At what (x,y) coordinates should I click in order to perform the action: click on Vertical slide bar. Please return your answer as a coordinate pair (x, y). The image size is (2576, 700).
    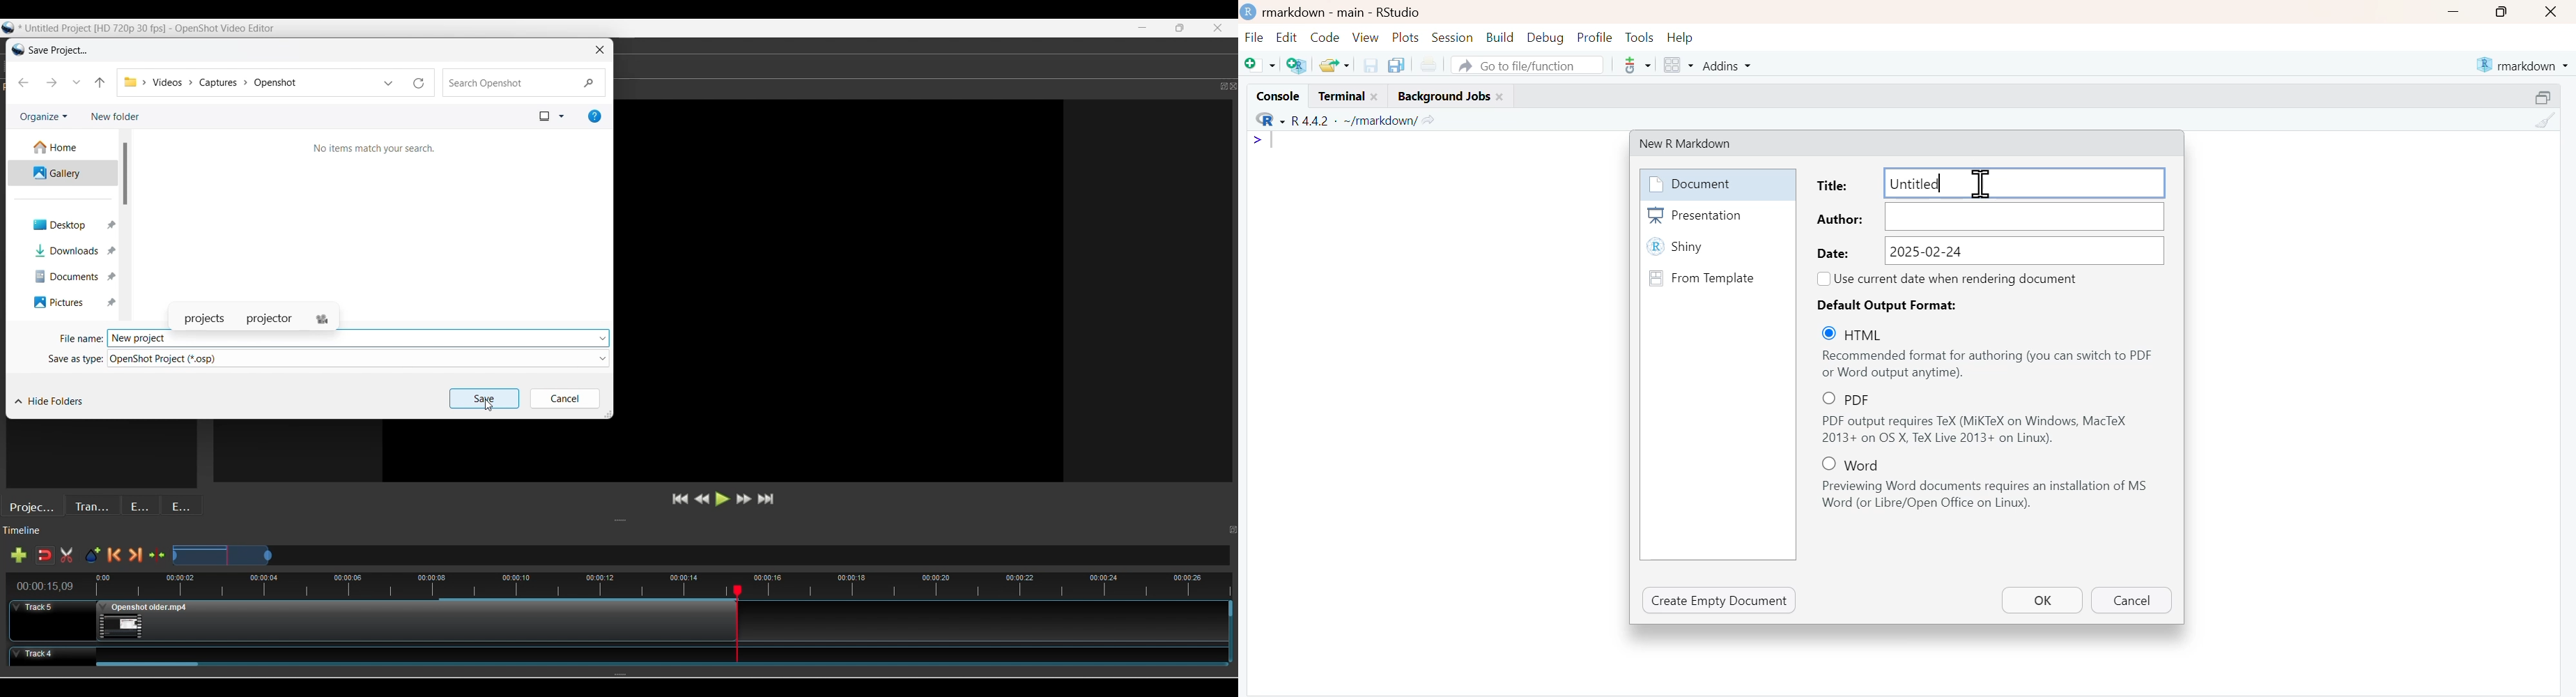
    Looking at the image, I should click on (125, 174).